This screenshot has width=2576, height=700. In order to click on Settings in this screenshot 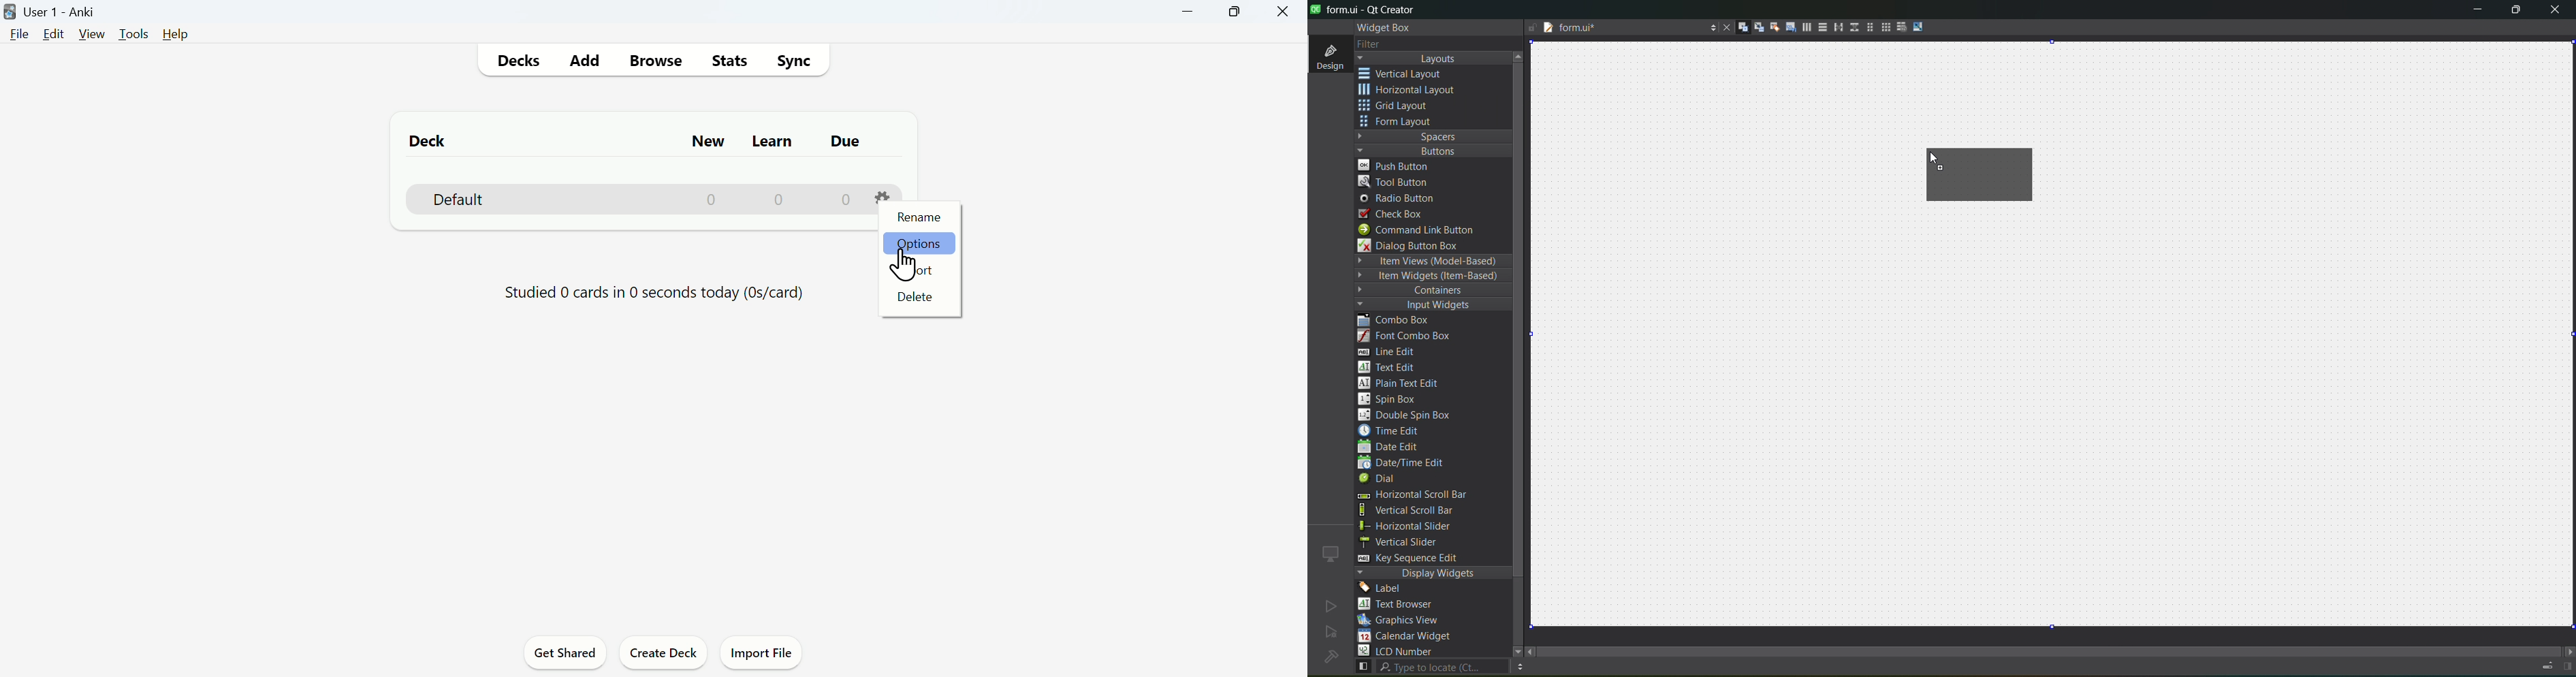, I will do `click(884, 197)`.